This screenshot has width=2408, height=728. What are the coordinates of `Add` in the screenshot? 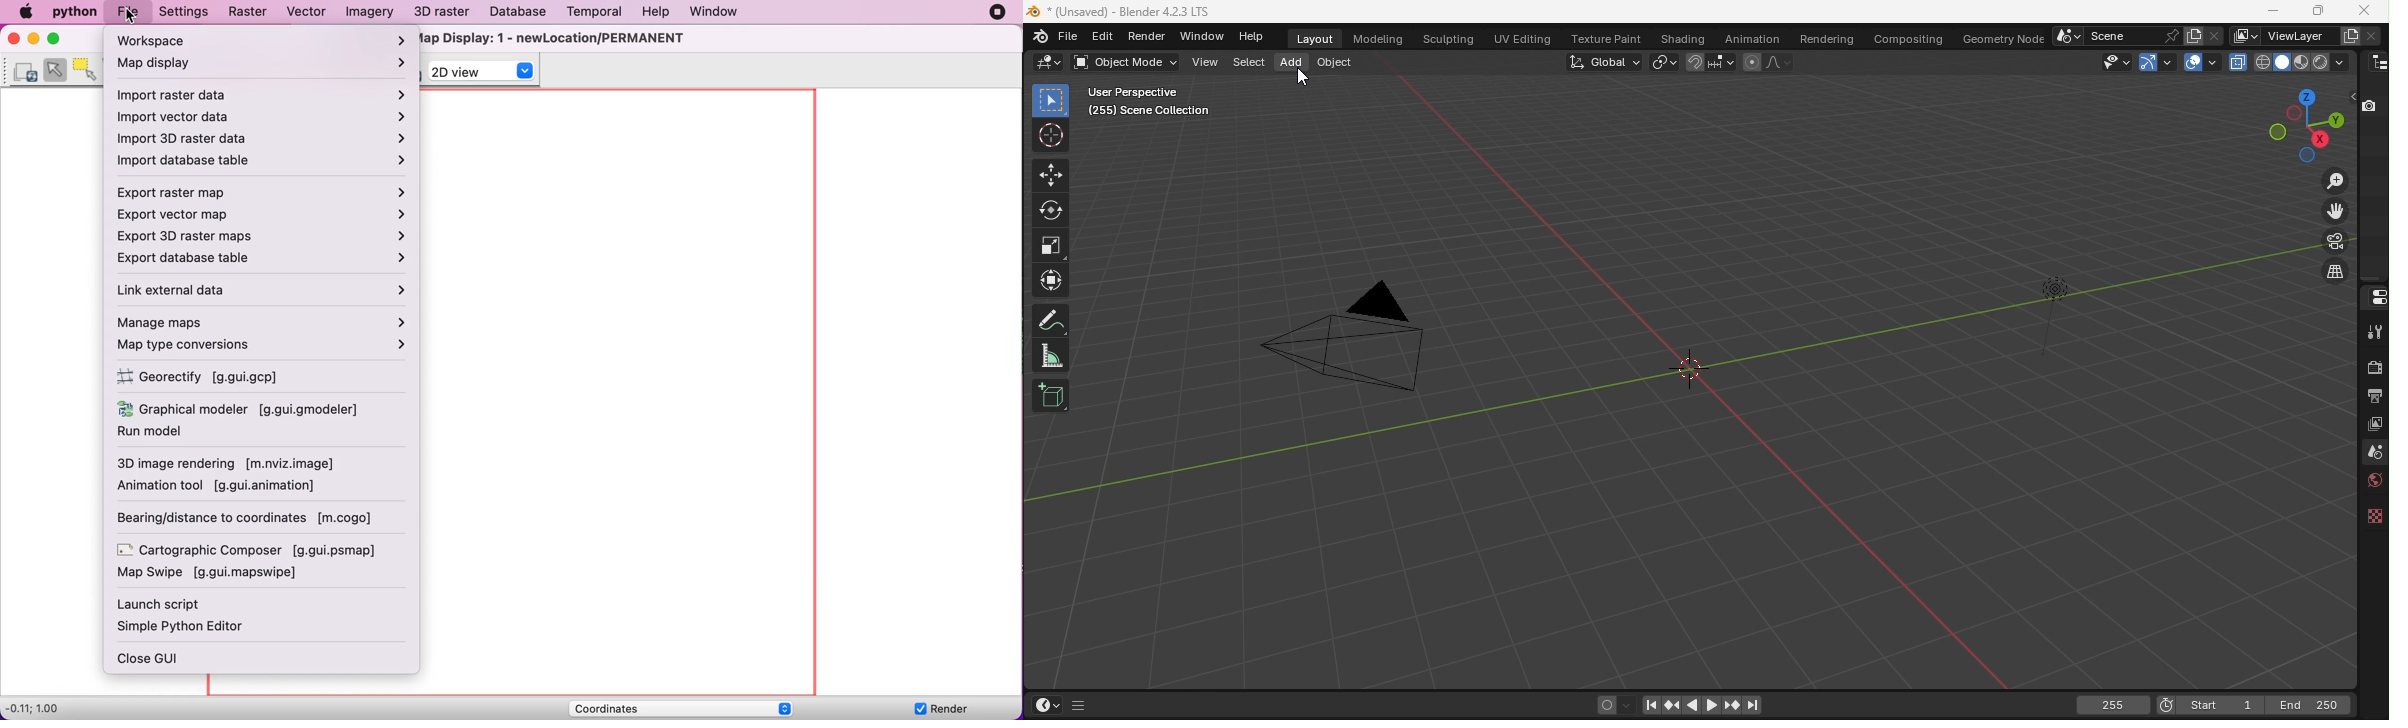 It's located at (1289, 60).